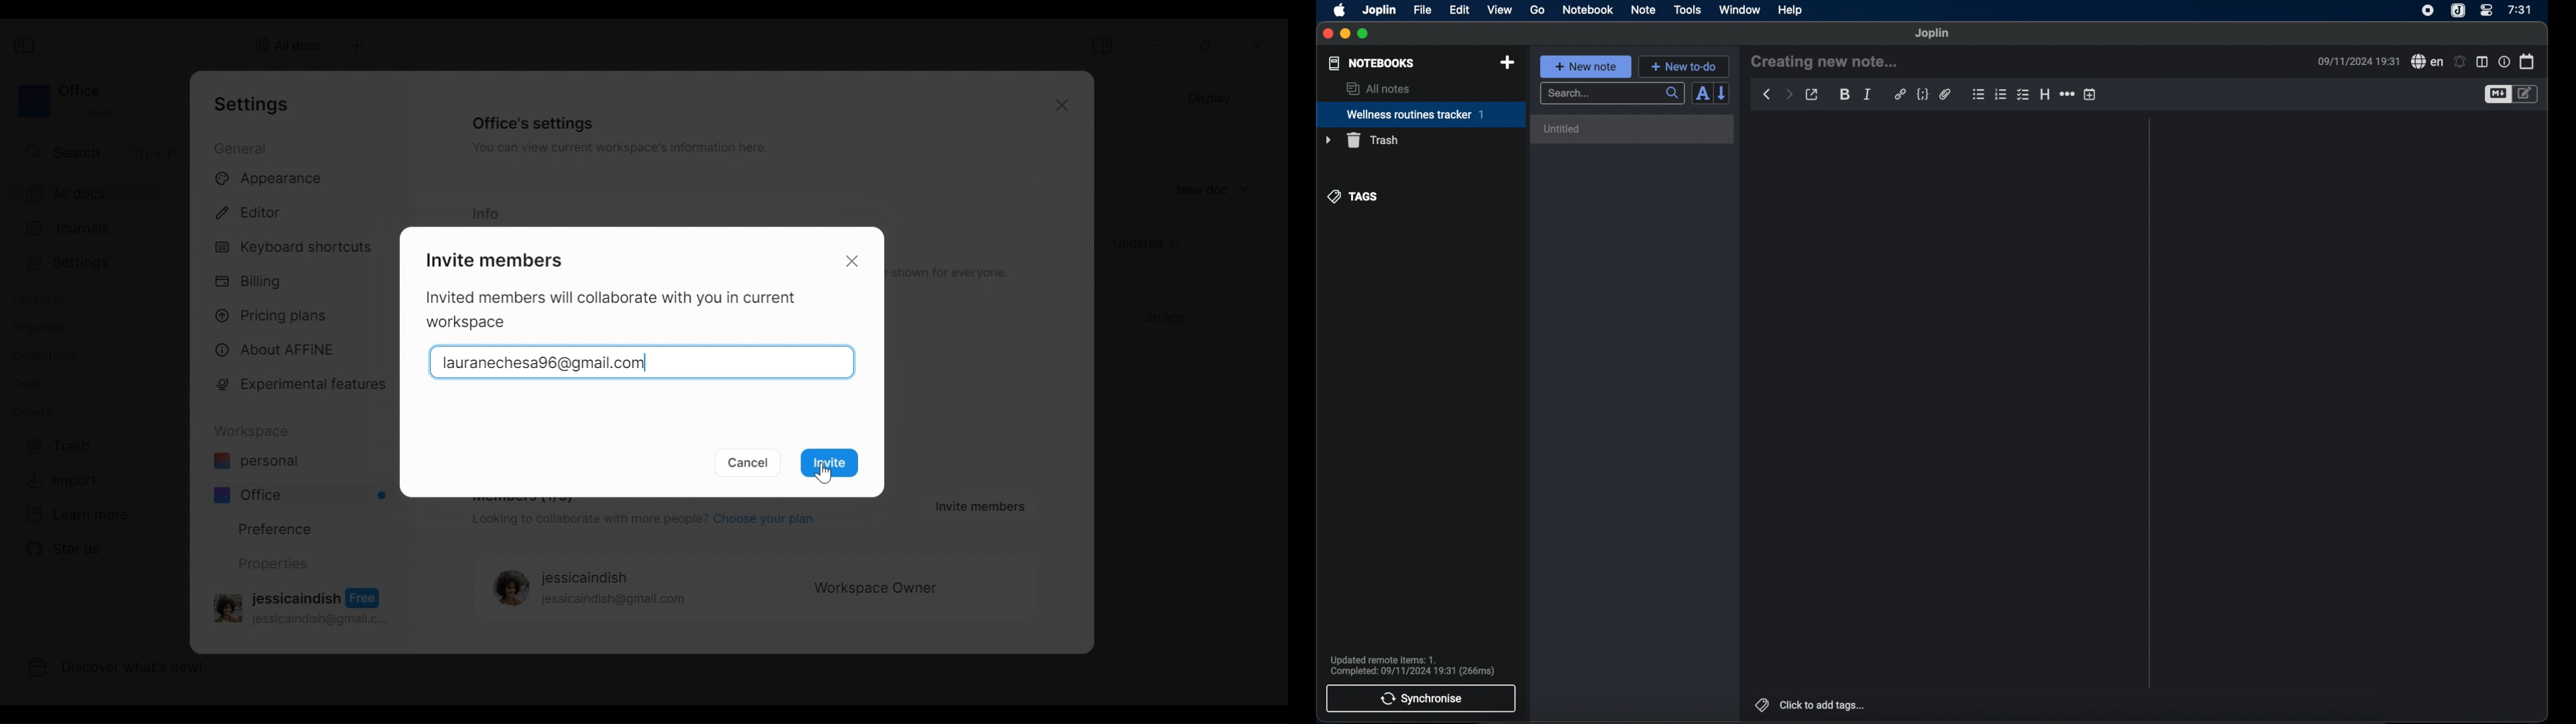  I want to click on Add, so click(355, 46).